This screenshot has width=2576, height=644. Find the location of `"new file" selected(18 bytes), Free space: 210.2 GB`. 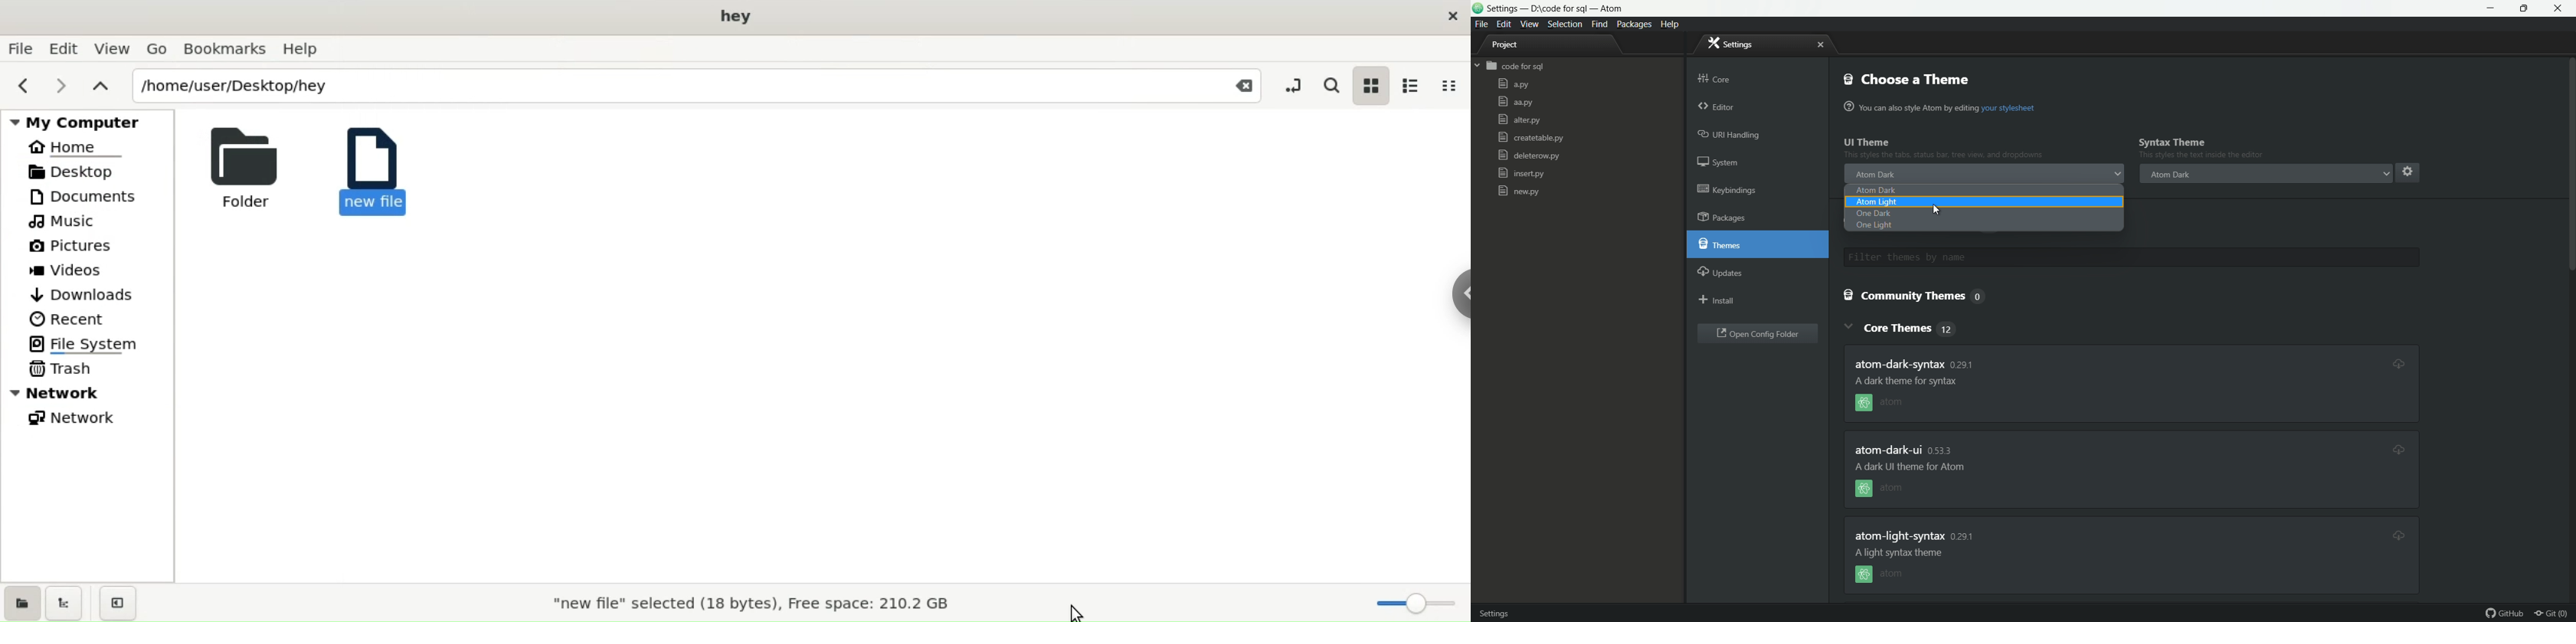

"new file" selected(18 bytes), Free space: 210.2 GB is located at coordinates (739, 601).